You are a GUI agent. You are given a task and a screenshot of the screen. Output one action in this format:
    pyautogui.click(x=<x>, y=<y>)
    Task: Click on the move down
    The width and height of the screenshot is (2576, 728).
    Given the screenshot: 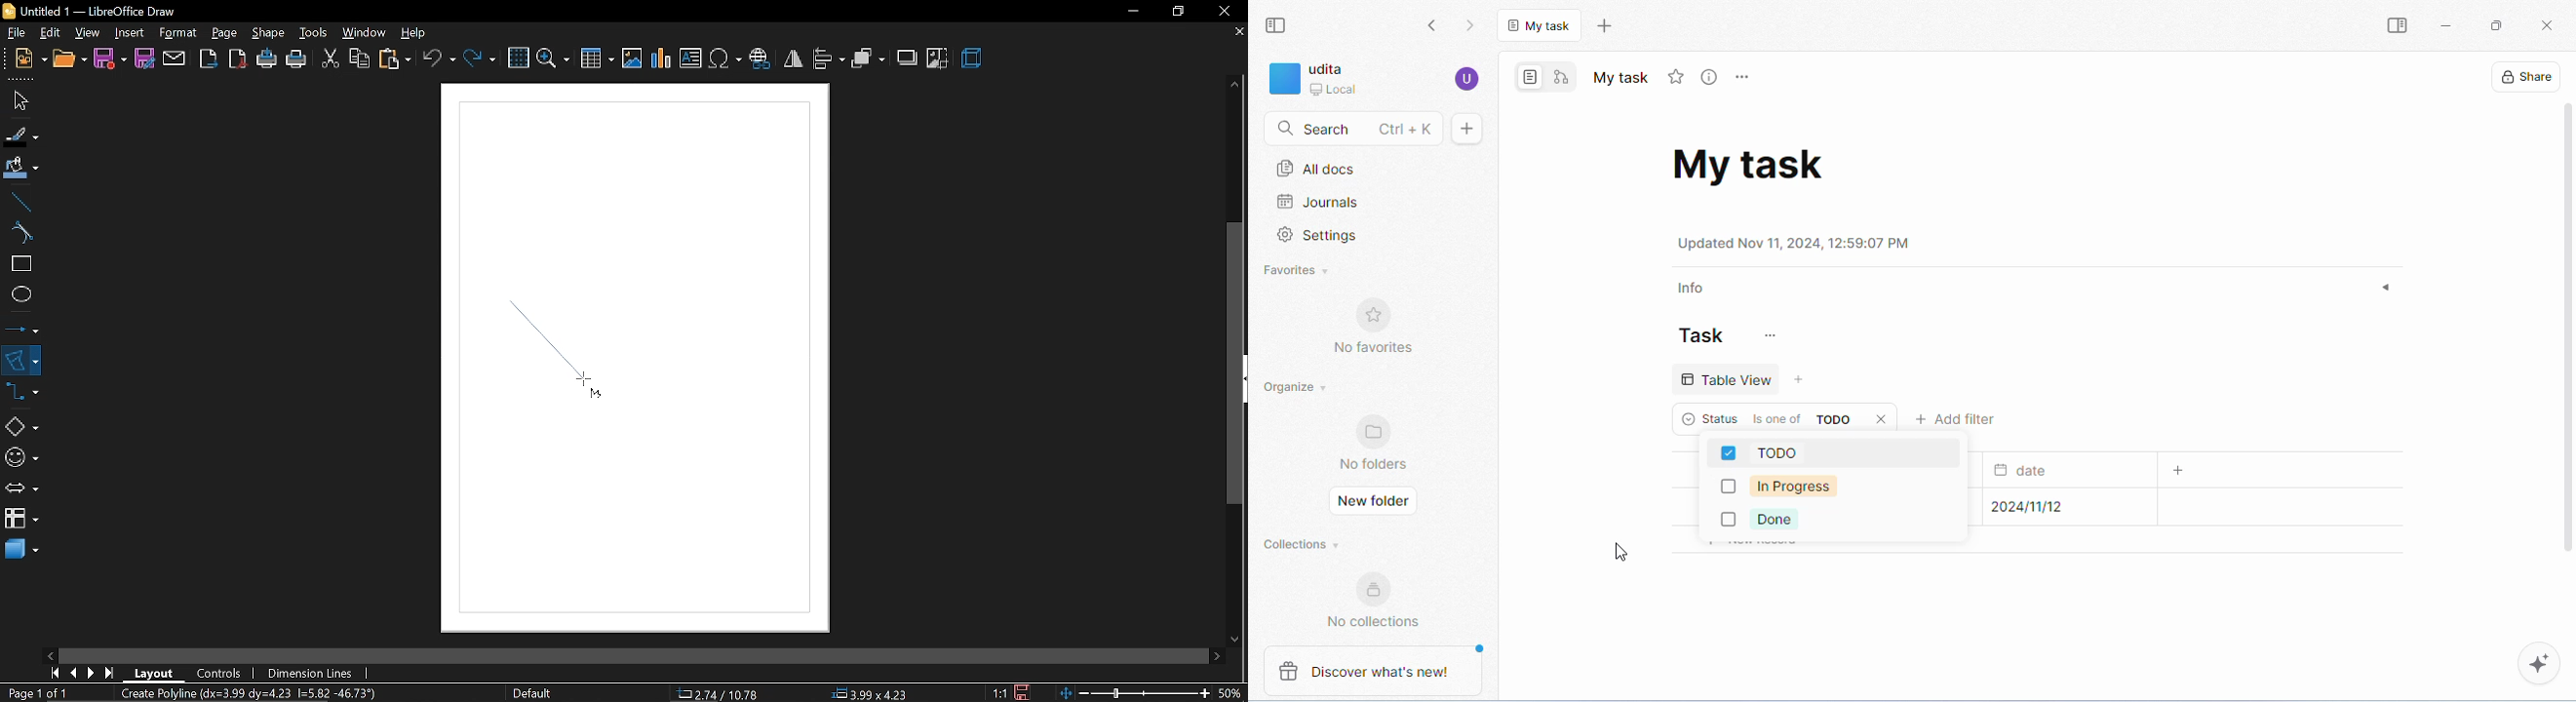 What is the action you would take?
    pyautogui.click(x=1236, y=637)
    